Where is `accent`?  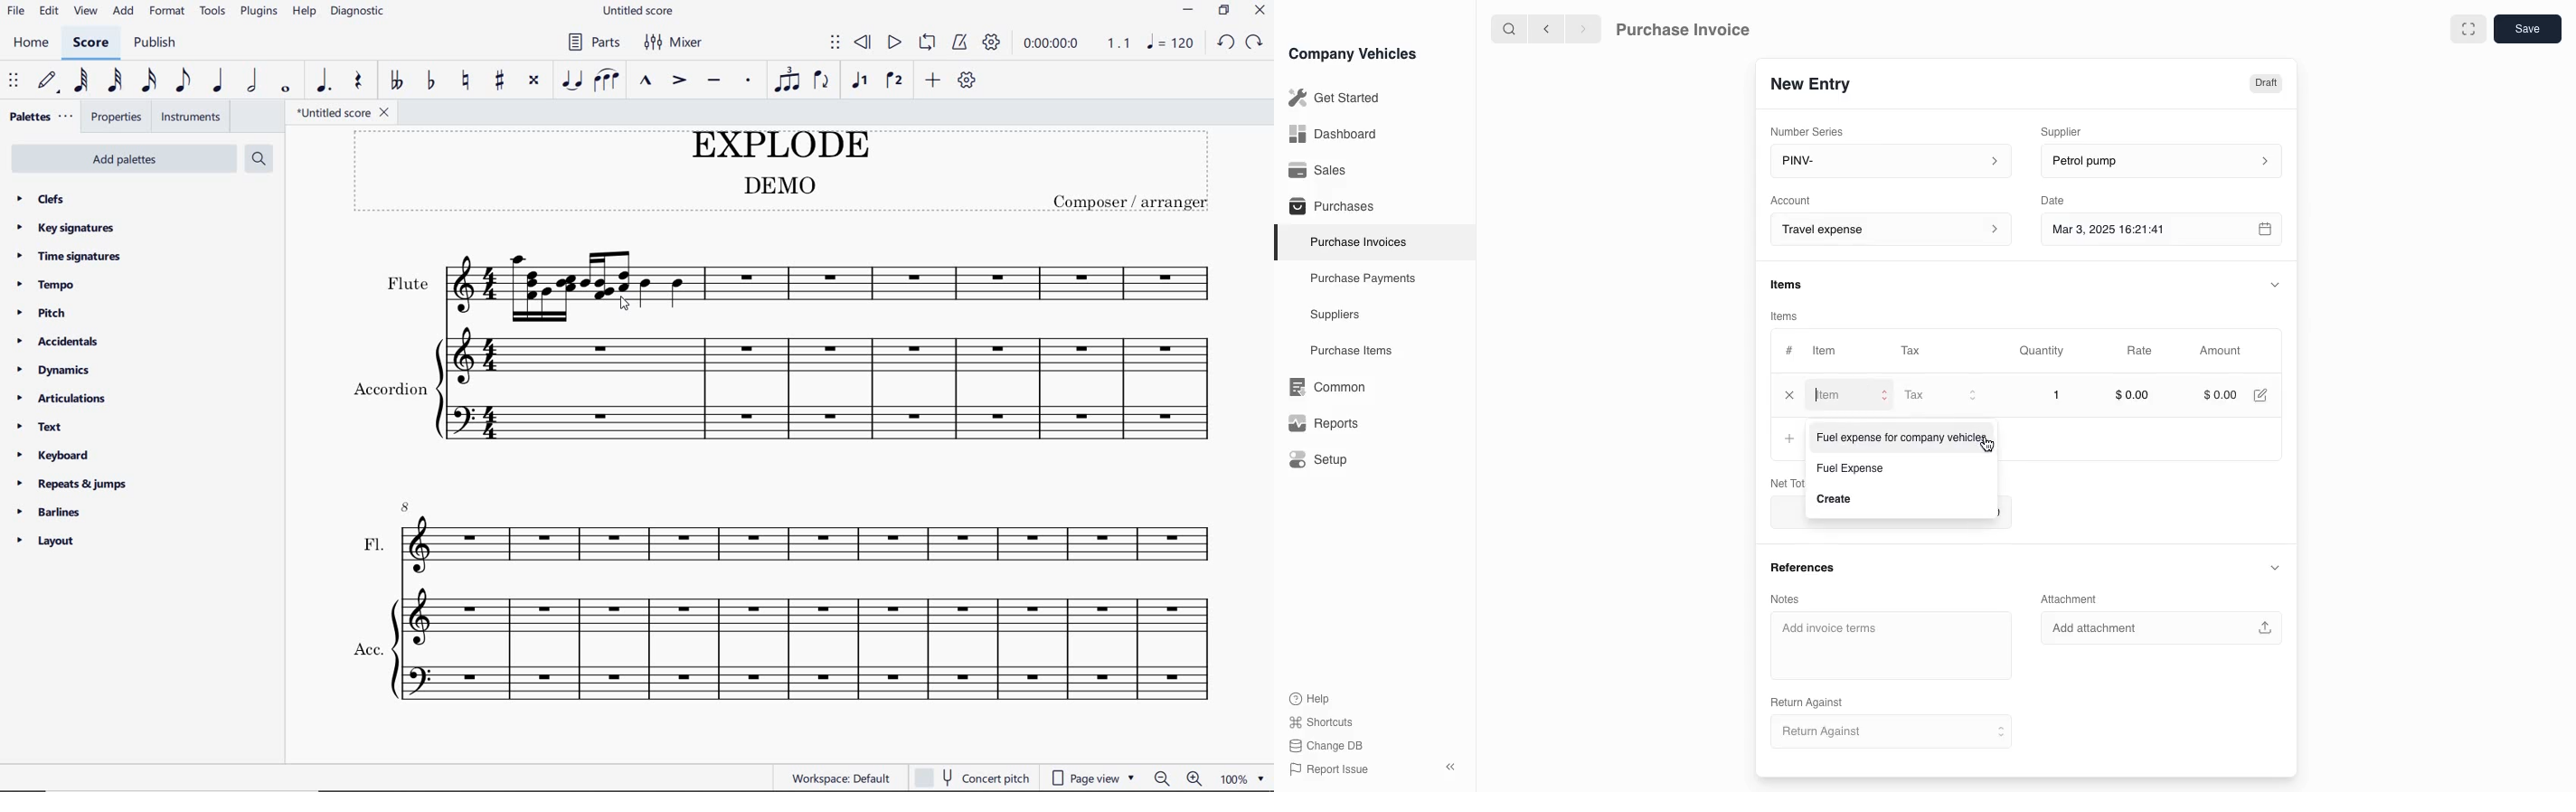
accent is located at coordinates (677, 81).